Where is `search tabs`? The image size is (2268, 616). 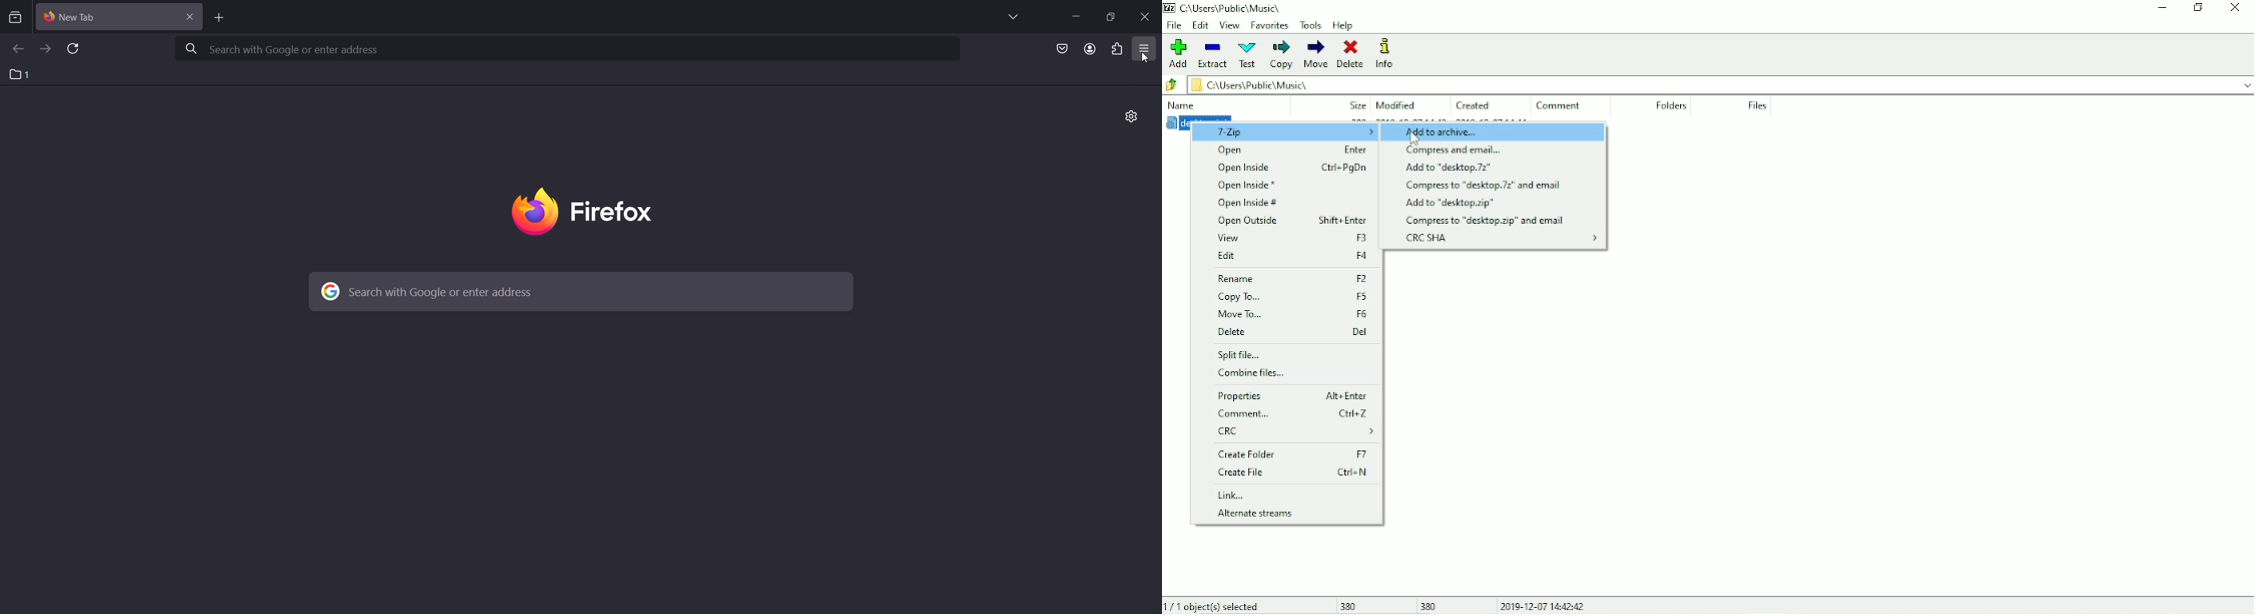
search tabs is located at coordinates (16, 18).